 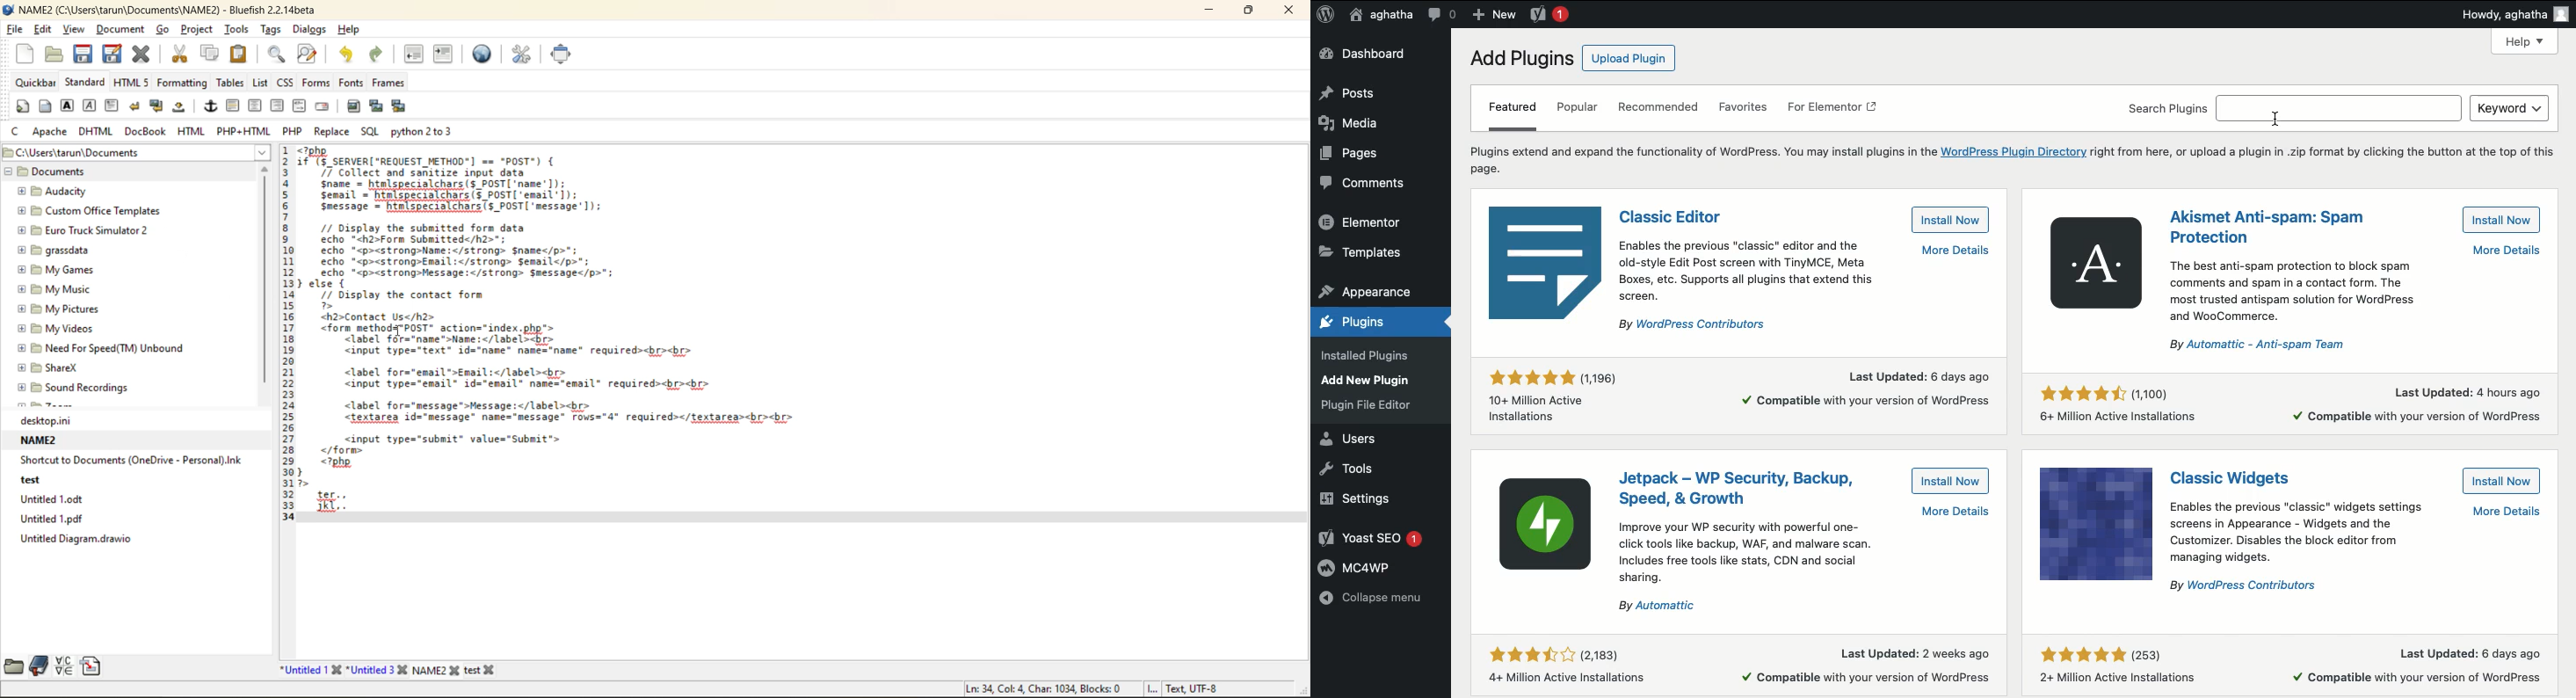 What do you see at coordinates (1248, 12) in the screenshot?
I see `maximize` at bounding box center [1248, 12].